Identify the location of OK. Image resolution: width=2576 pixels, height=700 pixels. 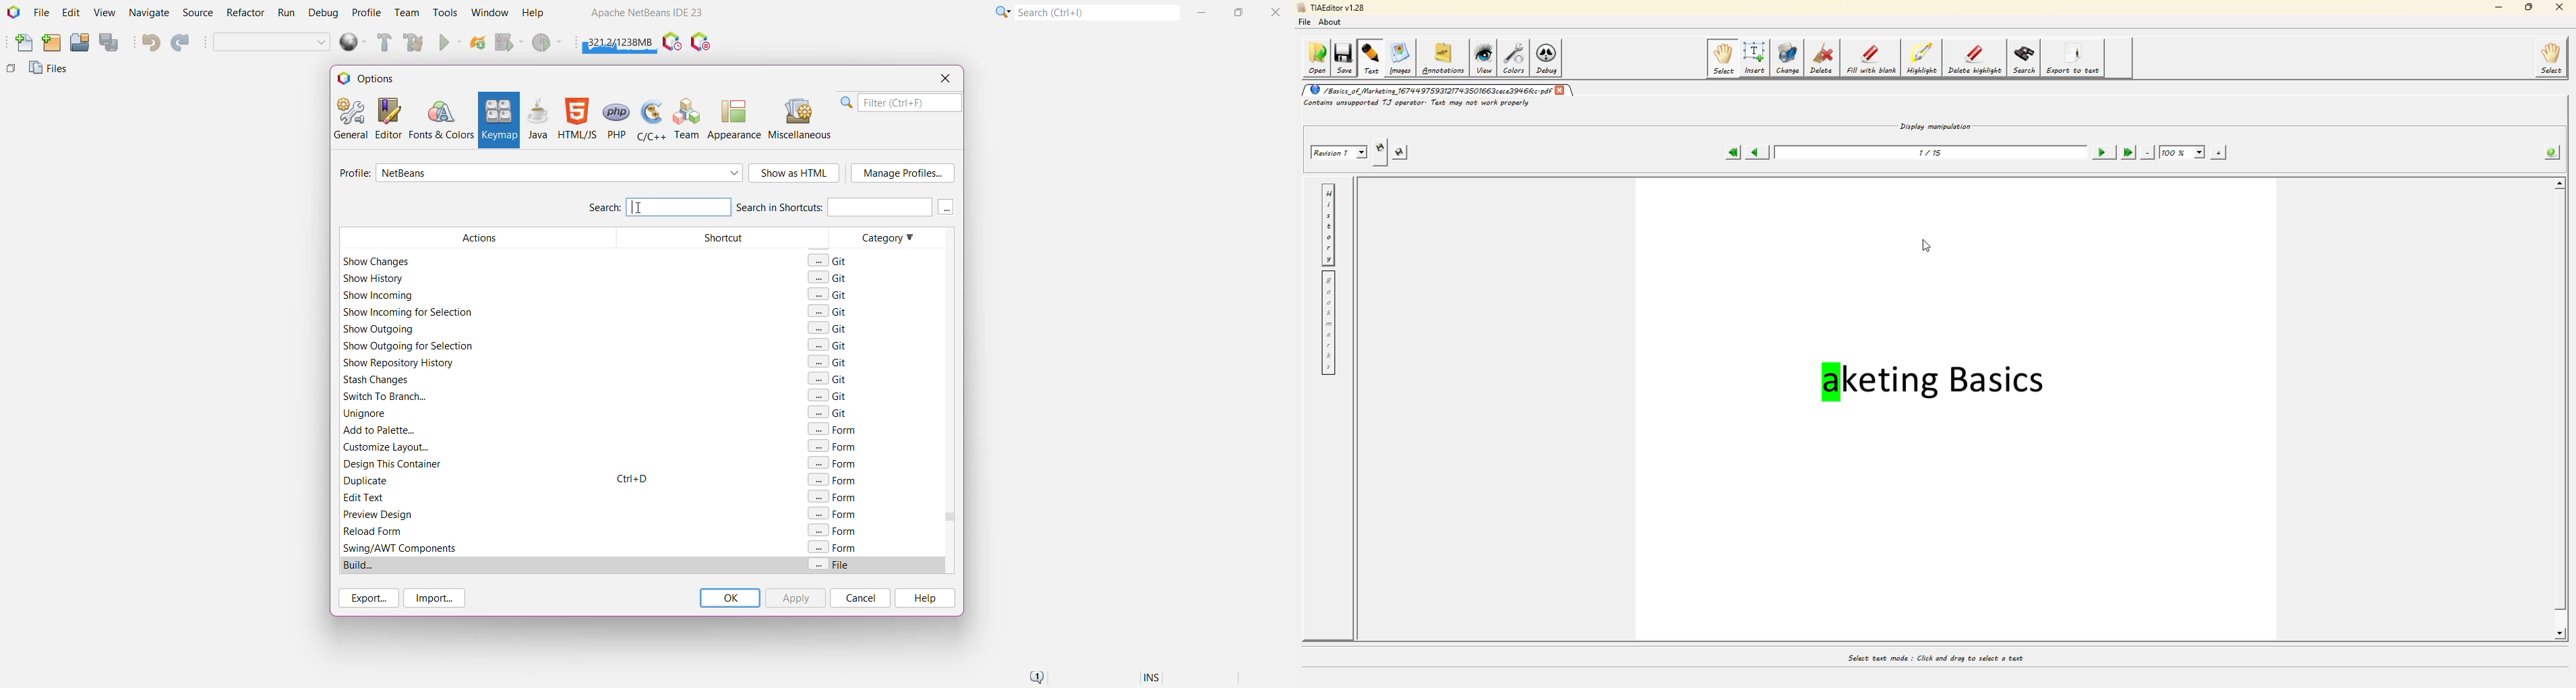
(729, 598).